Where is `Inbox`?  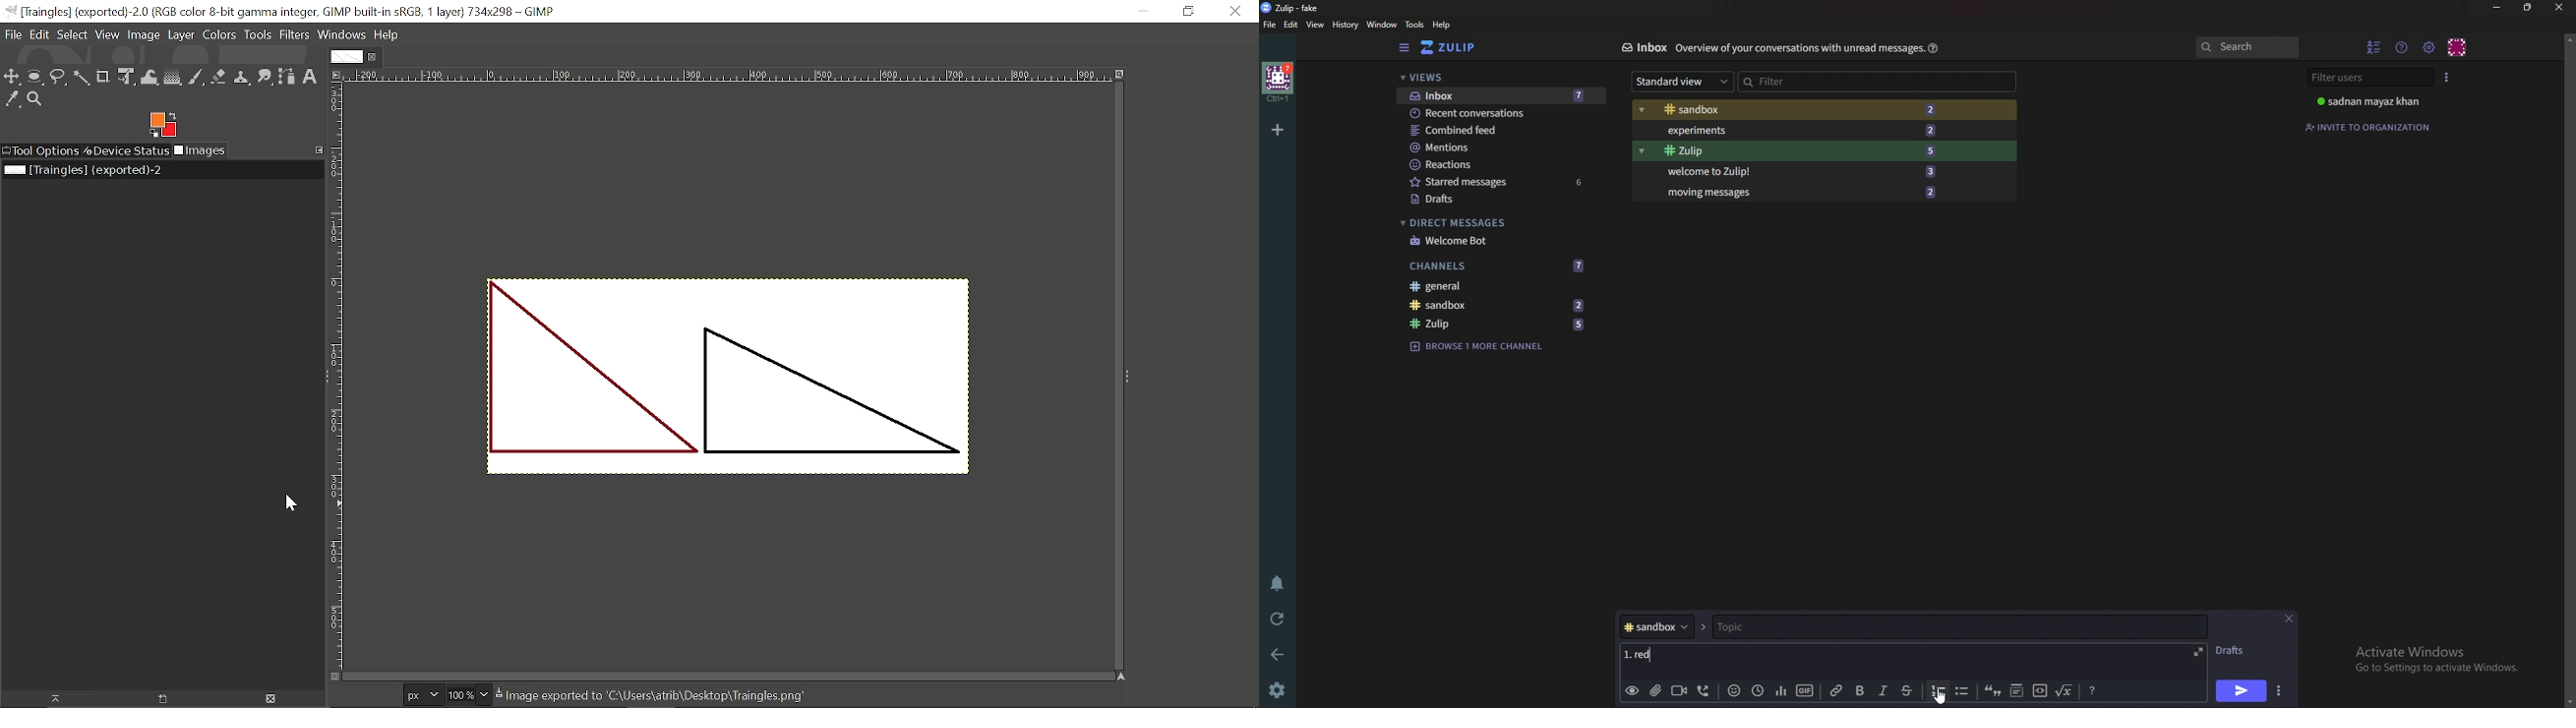 Inbox is located at coordinates (1643, 47).